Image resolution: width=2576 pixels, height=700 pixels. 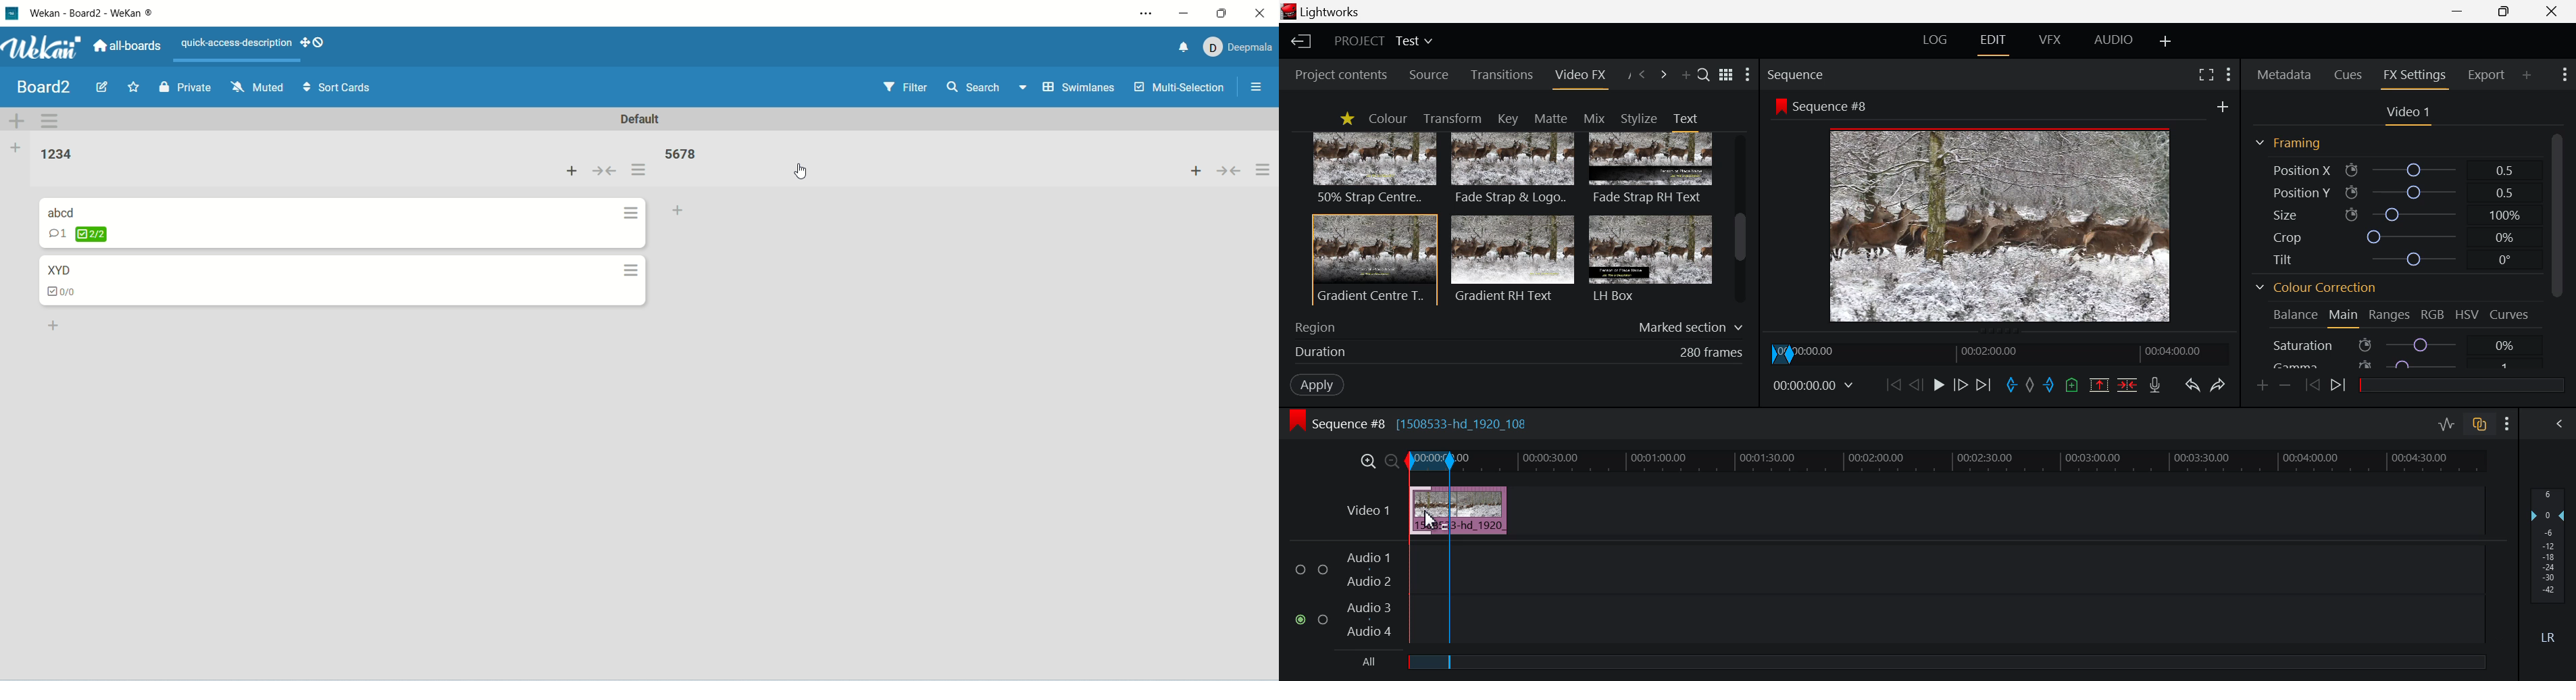 I want to click on muted, so click(x=259, y=87).